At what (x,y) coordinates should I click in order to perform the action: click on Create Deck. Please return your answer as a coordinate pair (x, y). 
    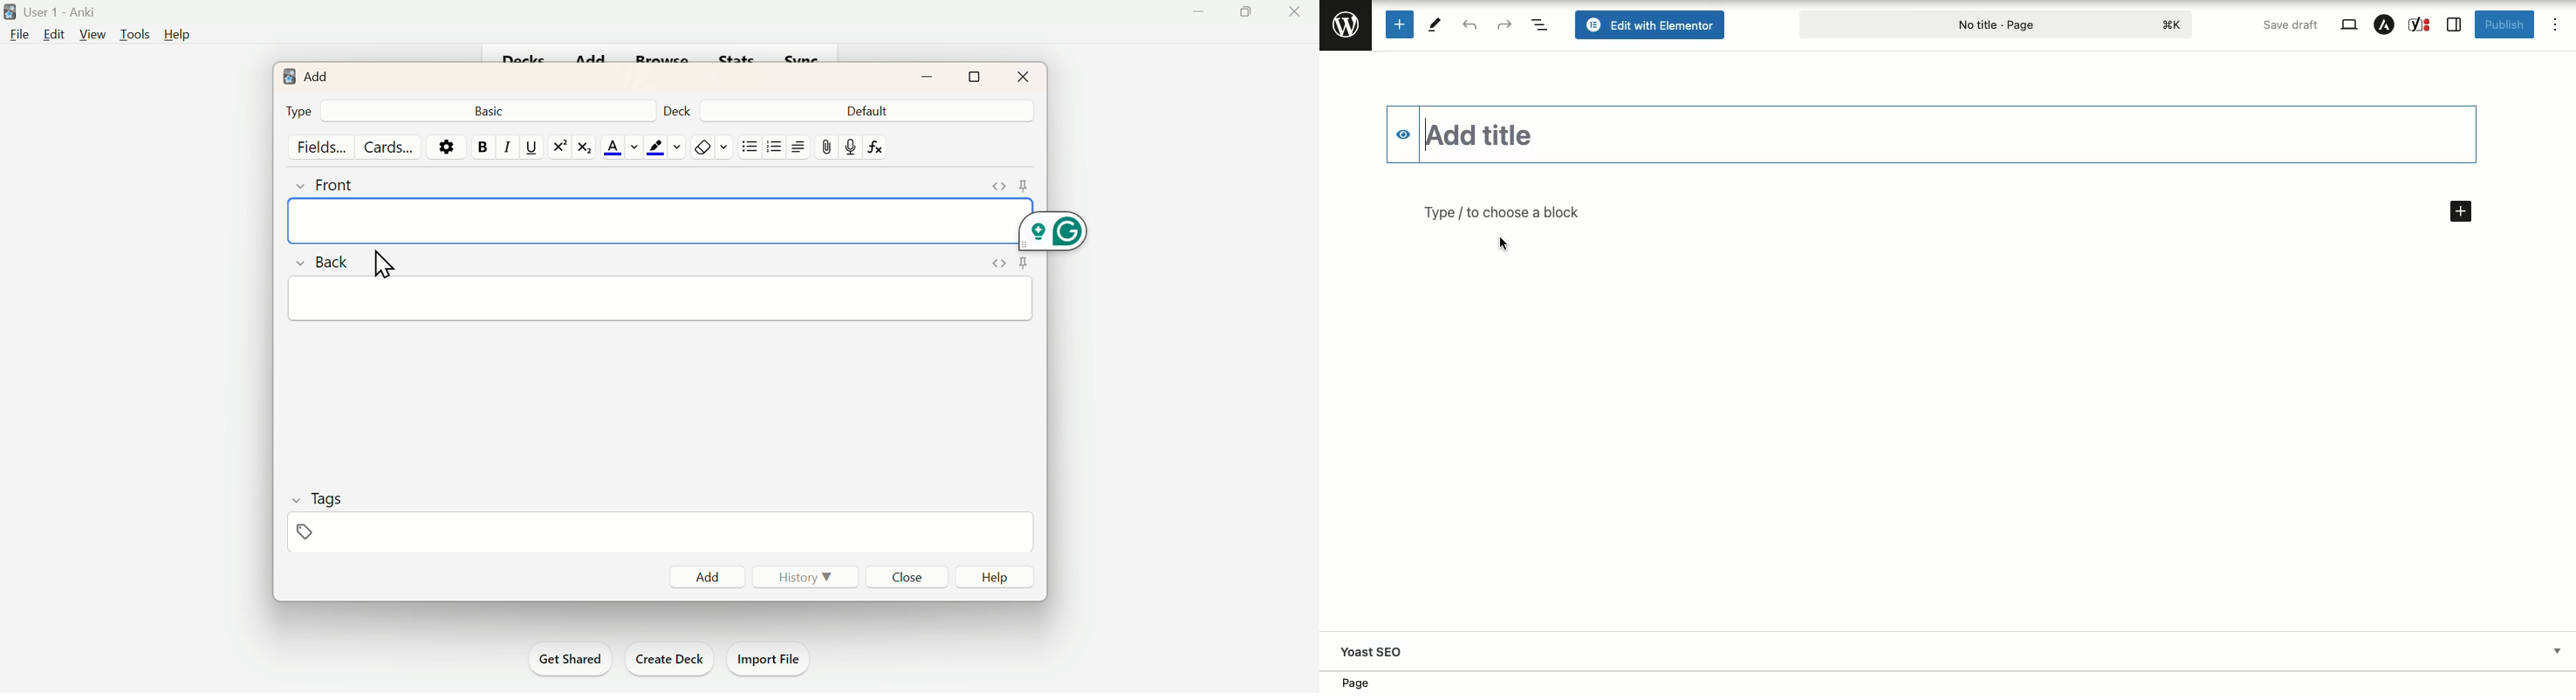
    Looking at the image, I should click on (669, 659).